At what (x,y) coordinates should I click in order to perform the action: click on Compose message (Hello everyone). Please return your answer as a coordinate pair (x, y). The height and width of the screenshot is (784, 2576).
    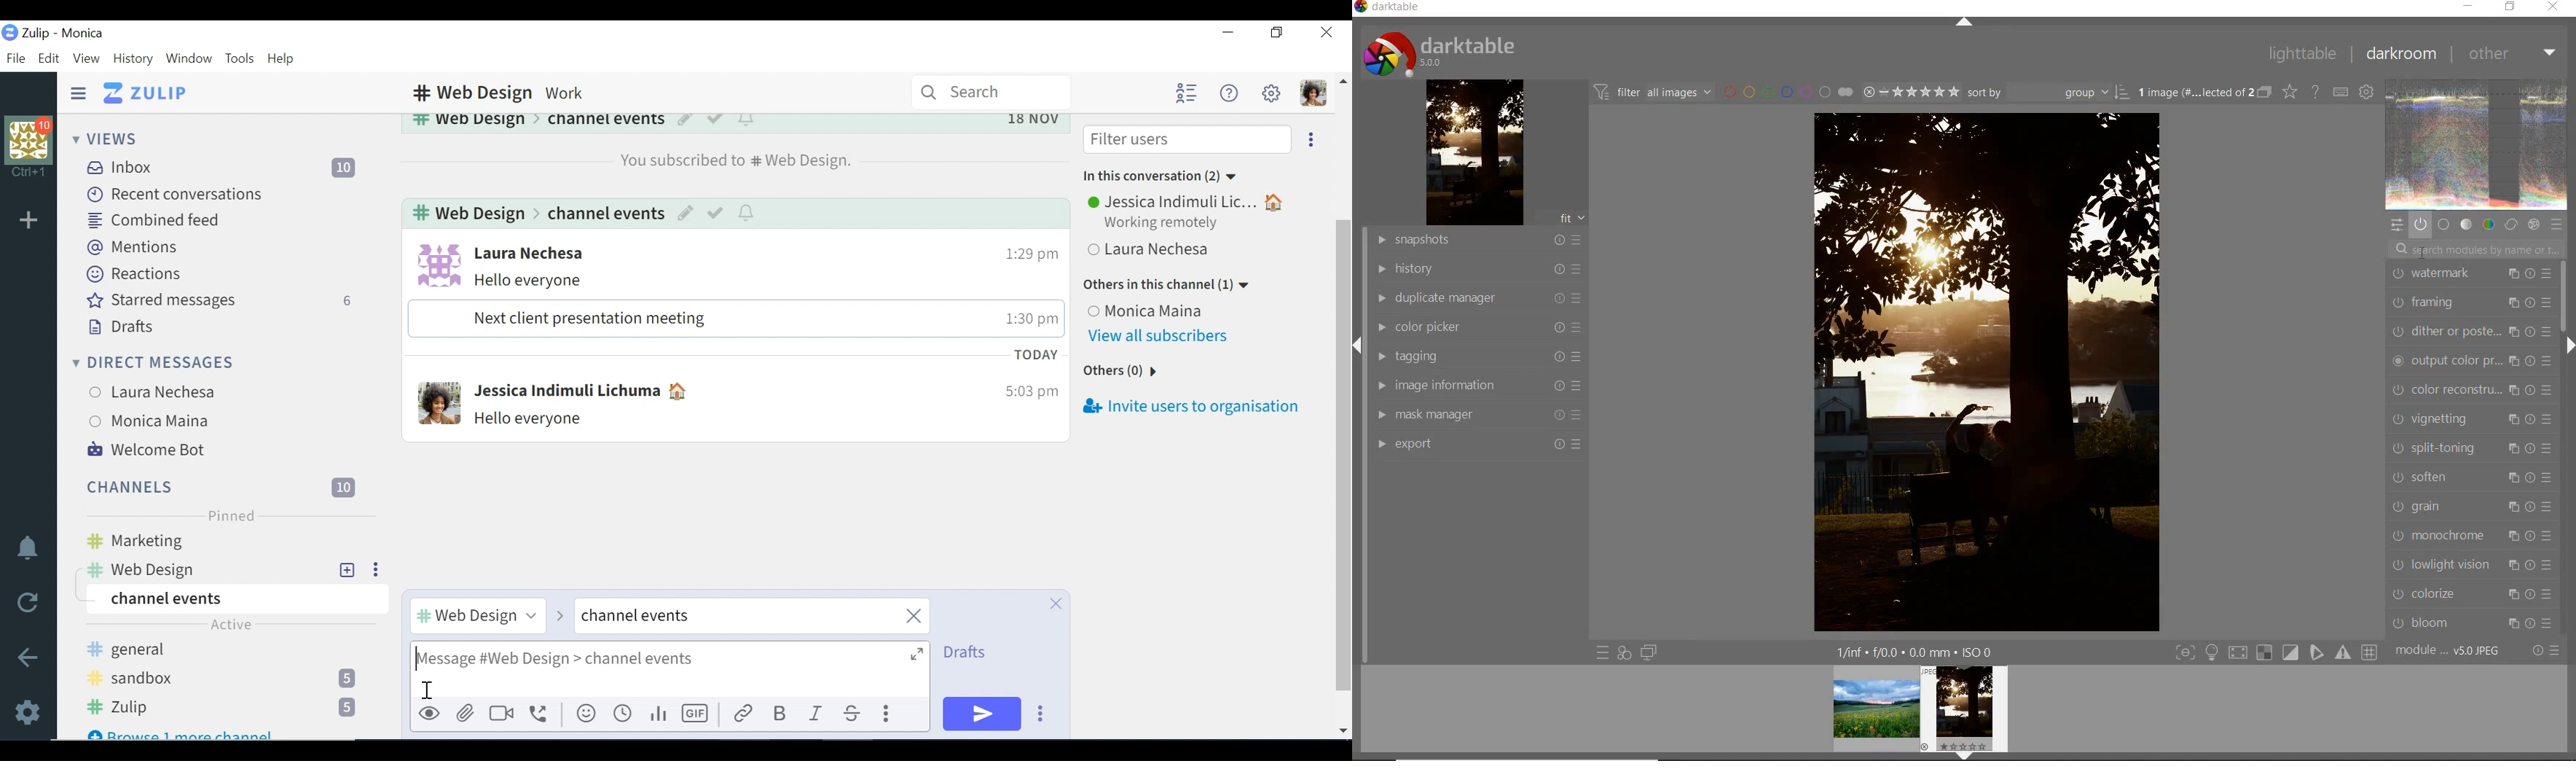
    Looking at the image, I should click on (670, 669).